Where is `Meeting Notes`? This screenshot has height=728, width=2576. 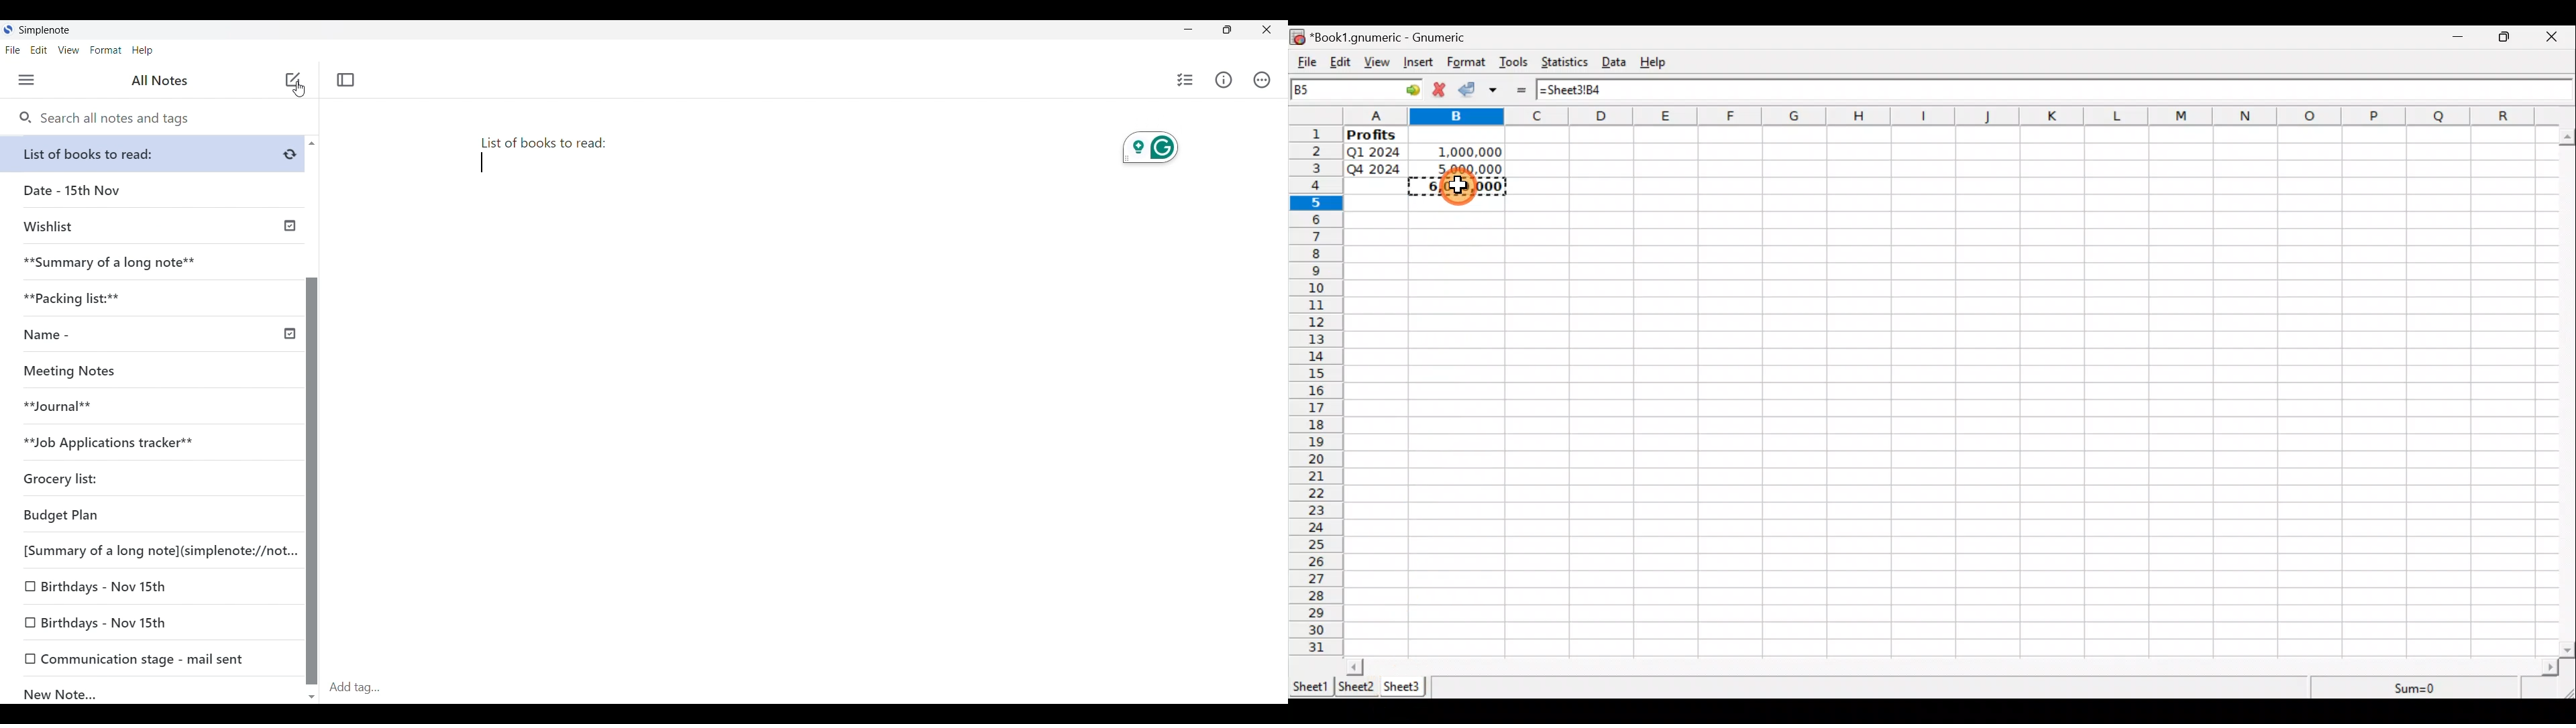 Meeting Notes is located at coordinates (148, 371).